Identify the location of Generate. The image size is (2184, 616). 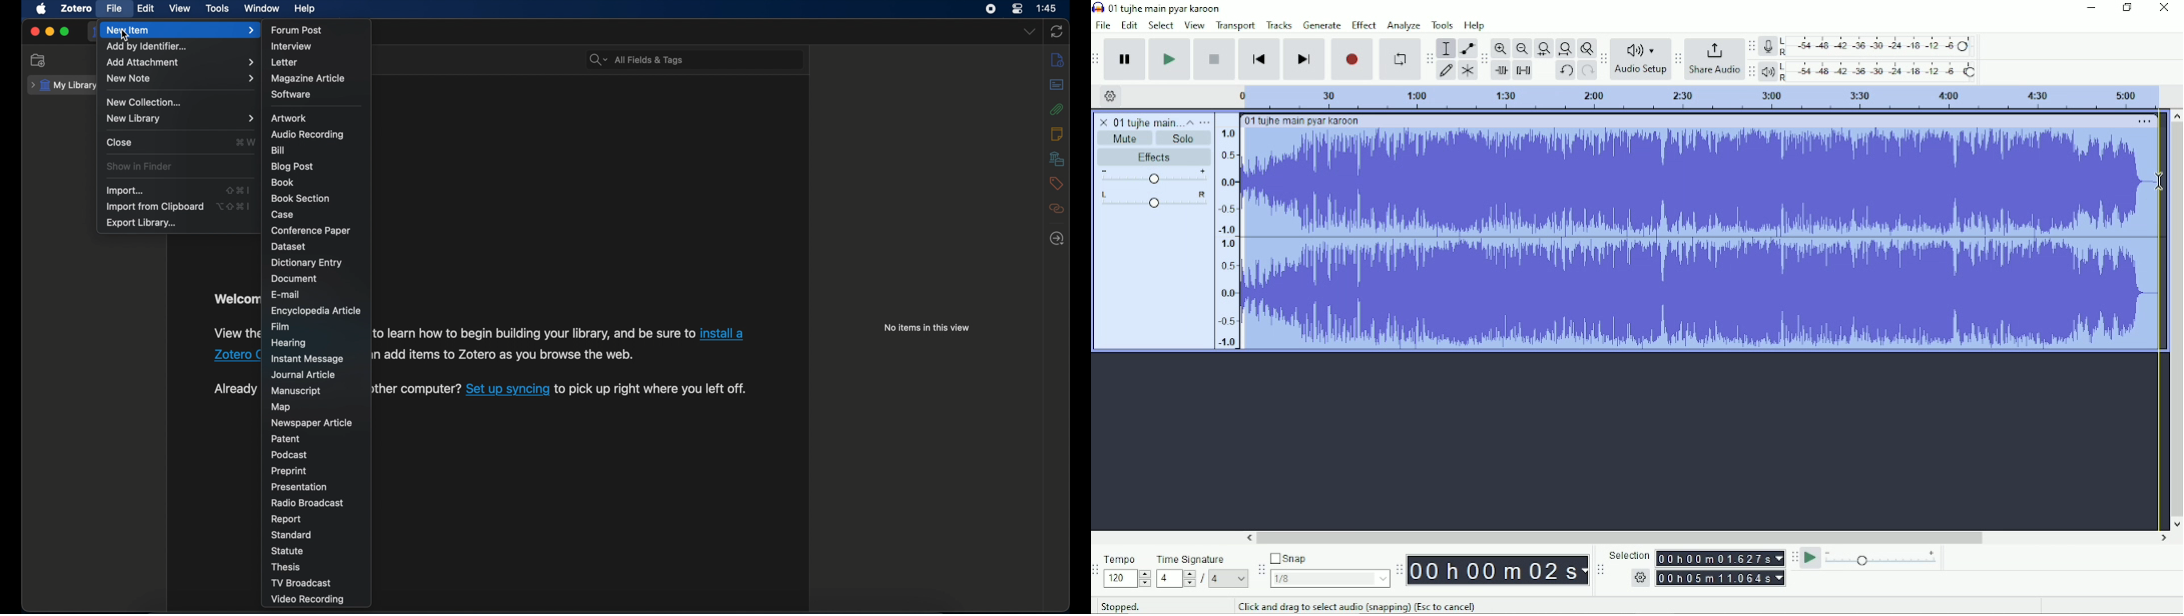
(1322, 25).